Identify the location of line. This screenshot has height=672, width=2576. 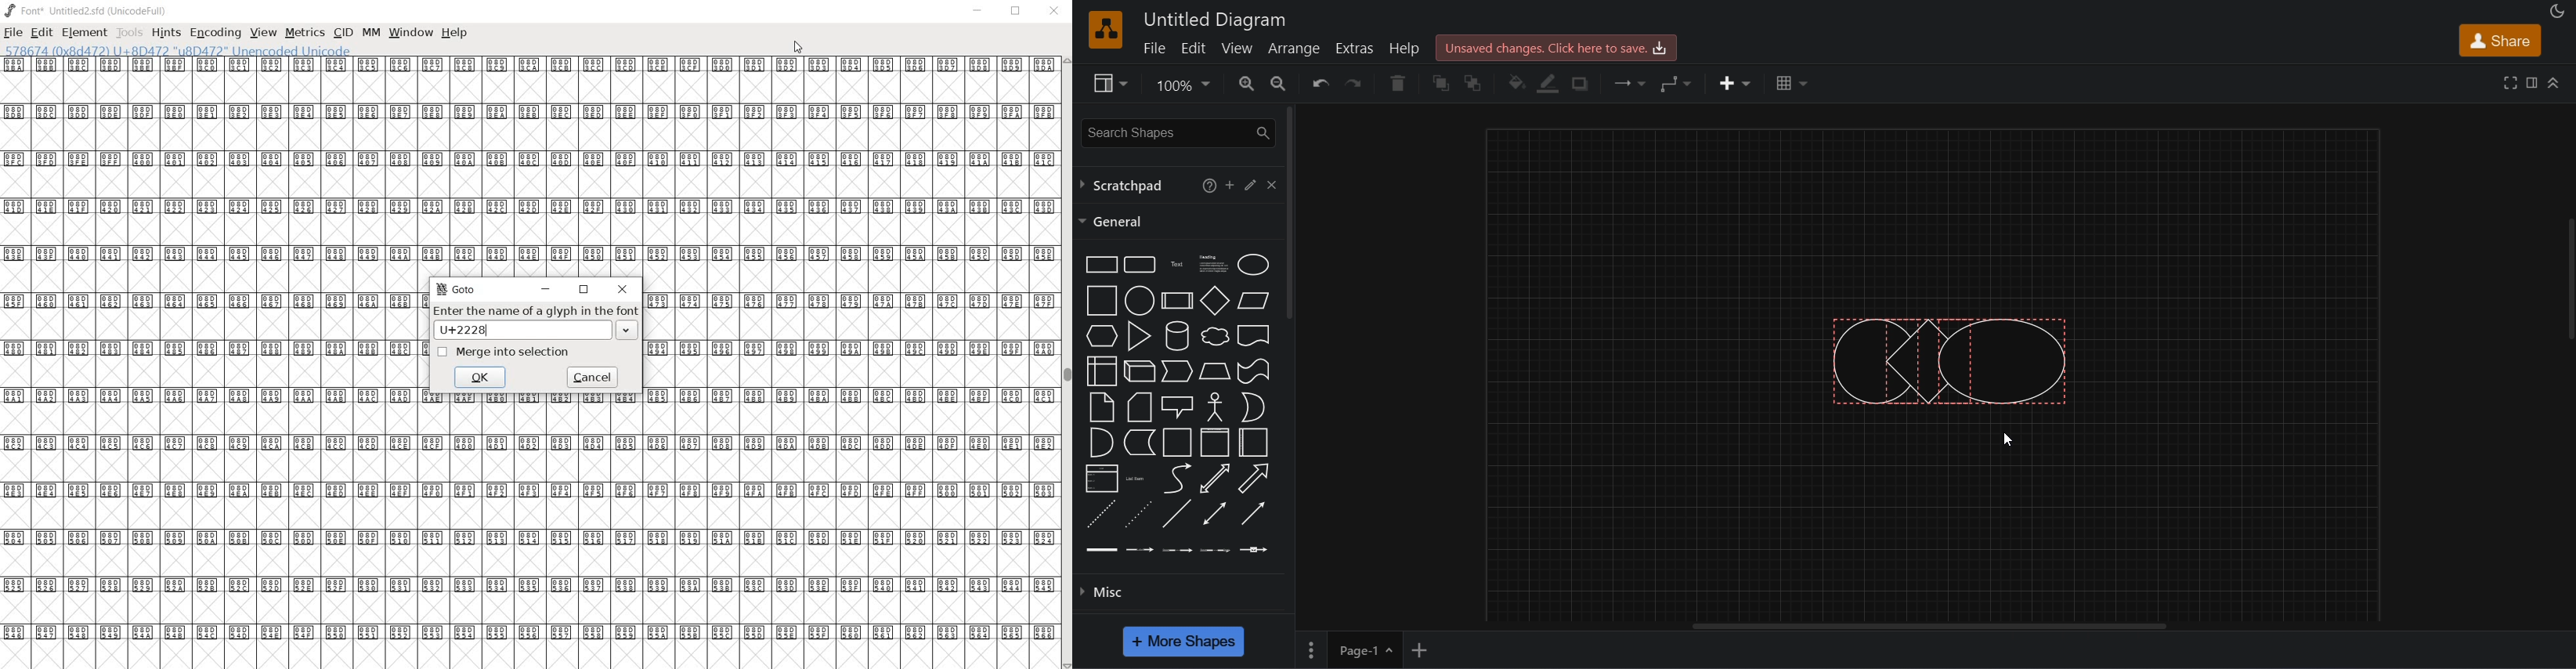
(1176, 513).